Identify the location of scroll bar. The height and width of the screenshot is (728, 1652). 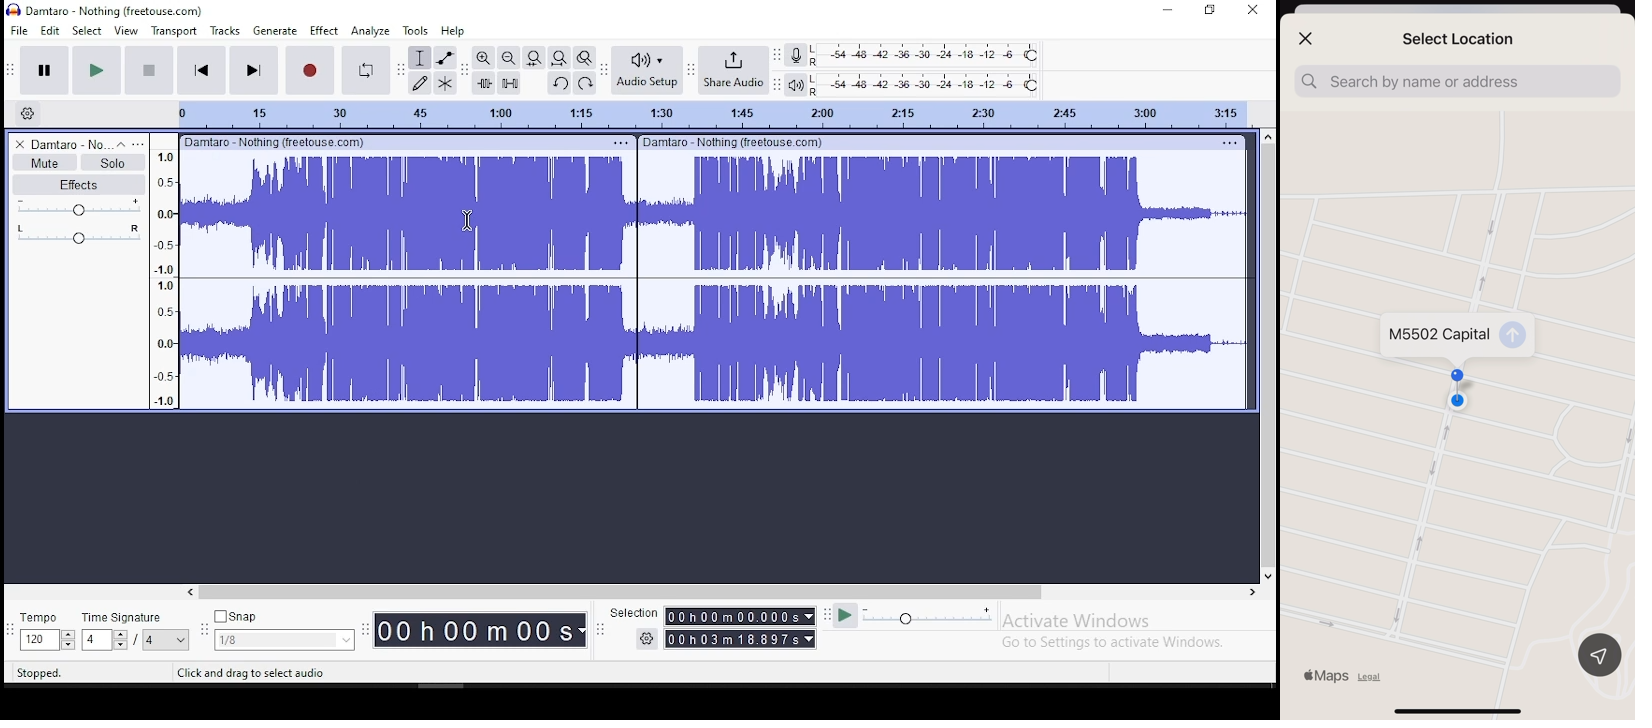
(1268, 356).